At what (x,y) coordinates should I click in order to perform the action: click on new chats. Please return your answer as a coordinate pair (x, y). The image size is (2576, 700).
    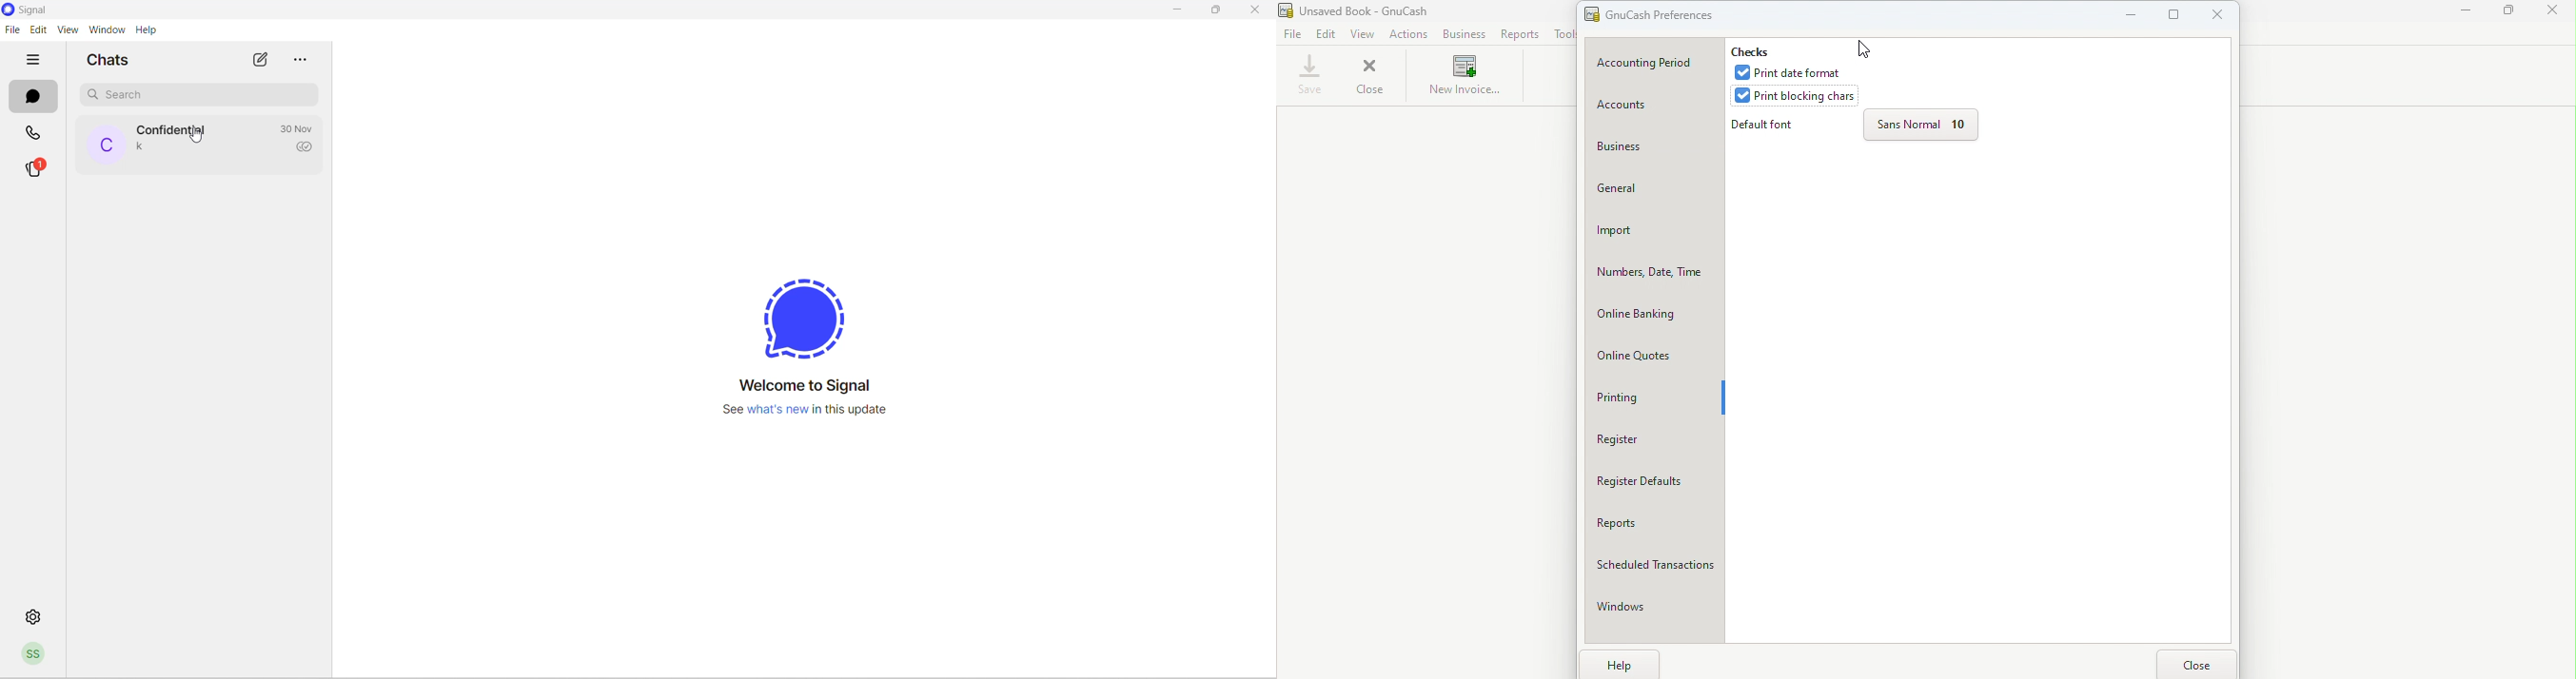
    Looking at the image, I should click on (261, 57).